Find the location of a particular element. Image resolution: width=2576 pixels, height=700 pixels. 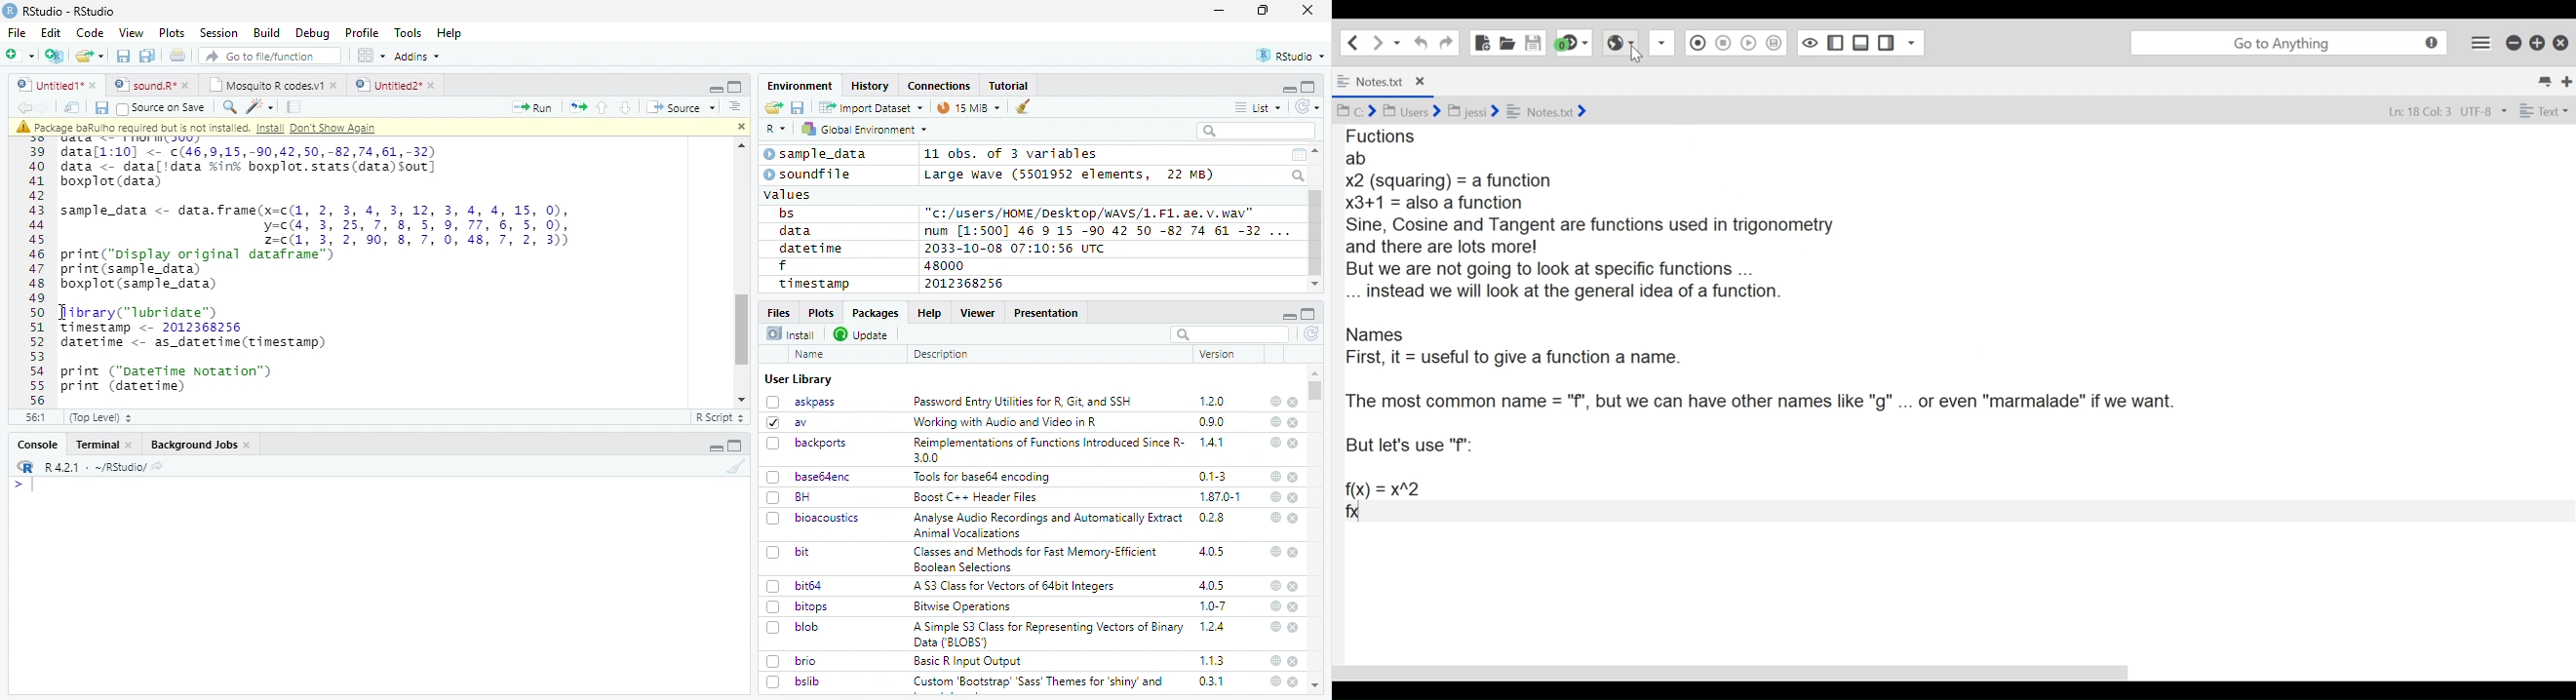

2033-10-08 07:10:56 UTC is located at coordinates (1016, 248).